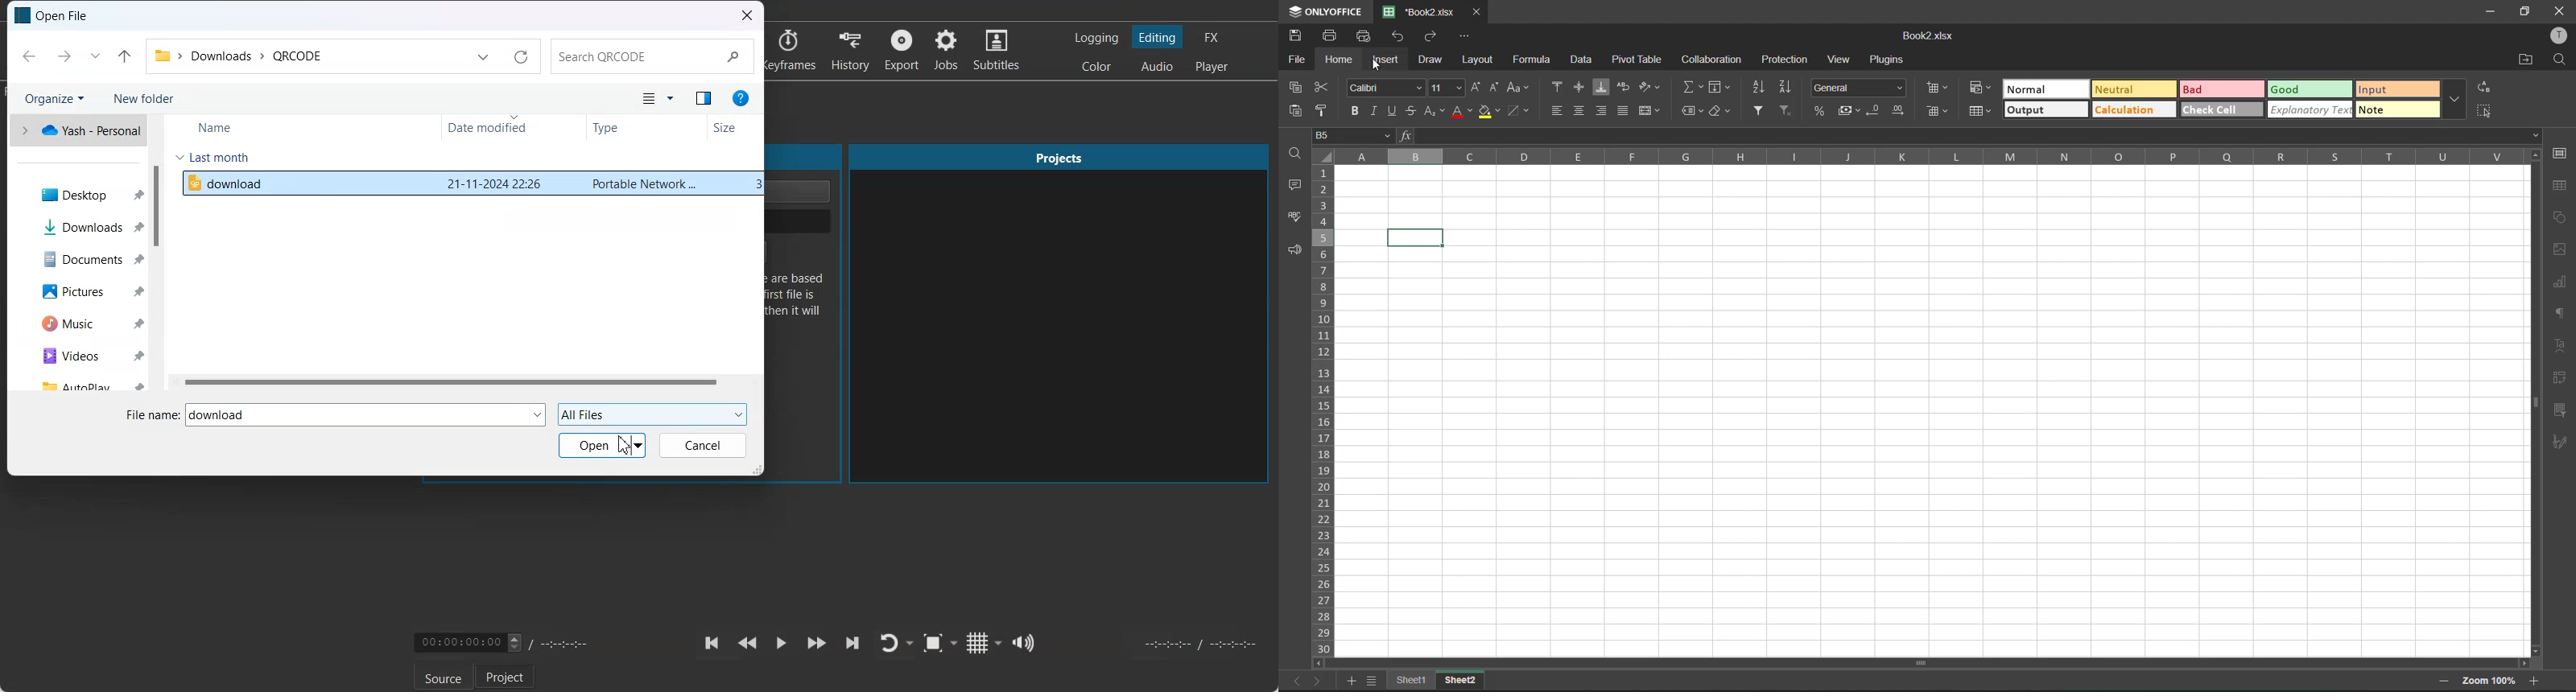  What do you see at coordinates (798, 303) in the screenshot?
I see `Text` at bounding box center [798, 303].